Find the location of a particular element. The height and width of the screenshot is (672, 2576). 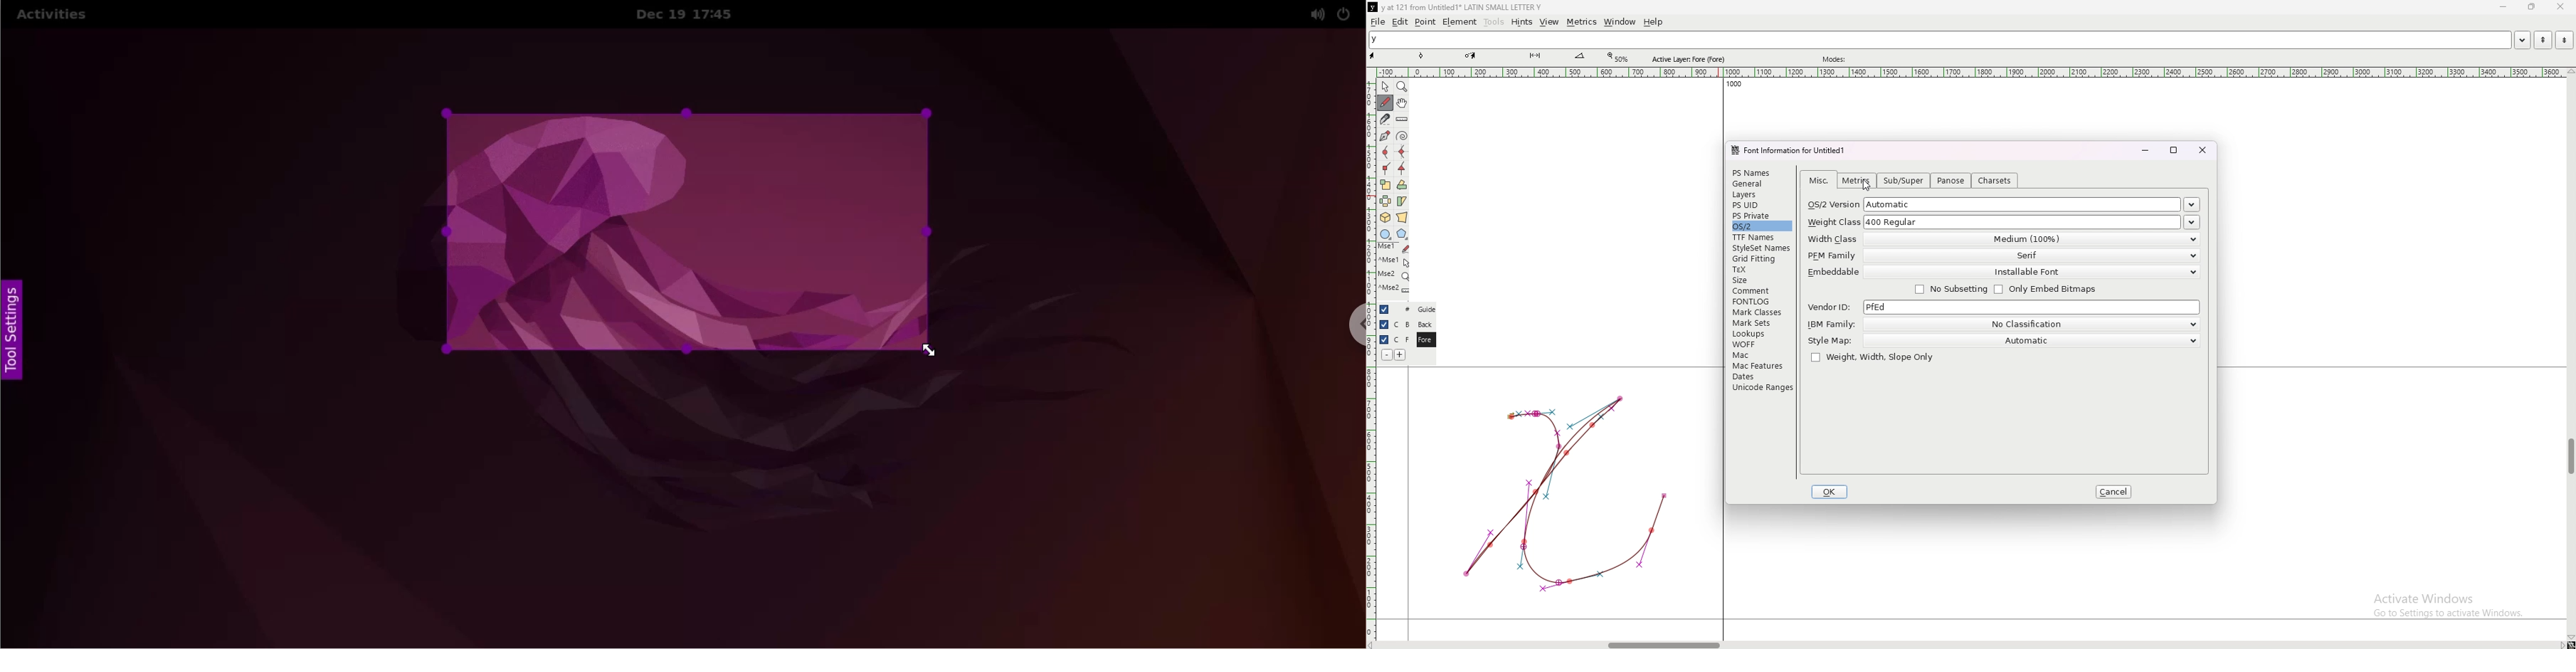

weight class 400 regular is located at coordinates (1993, 221).